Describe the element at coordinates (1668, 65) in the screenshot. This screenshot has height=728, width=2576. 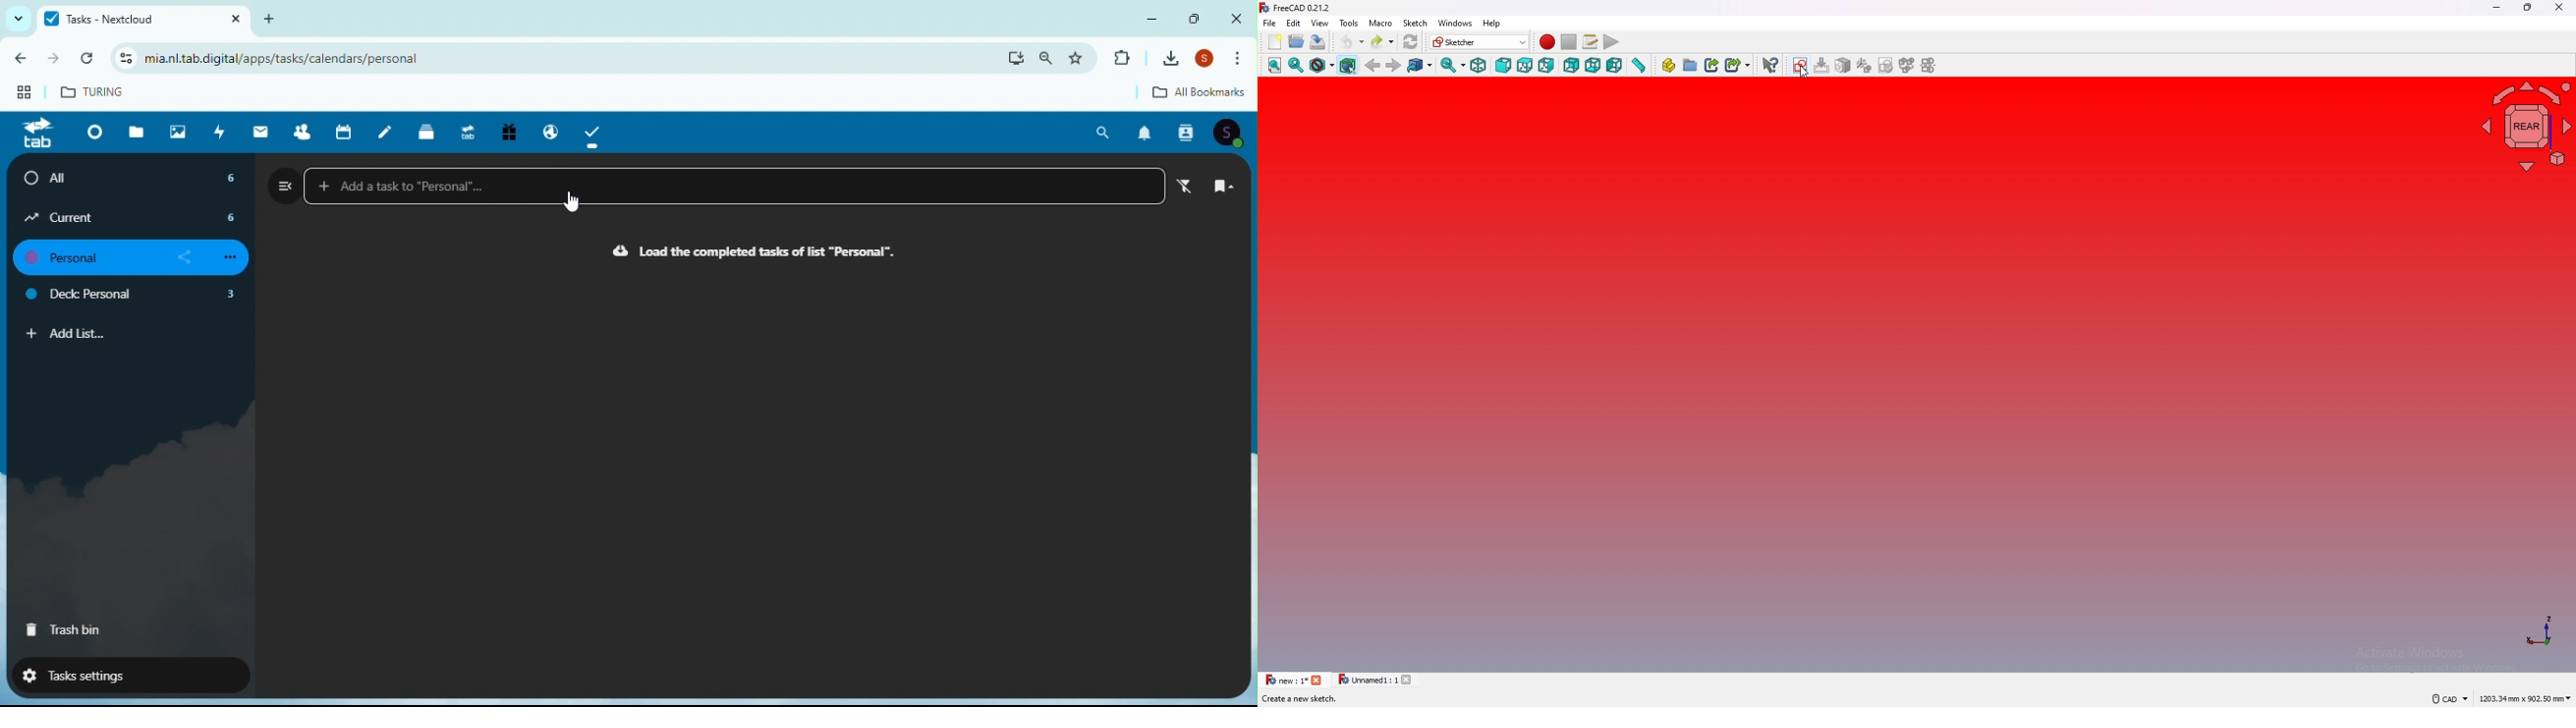
I see `create part` at that location.